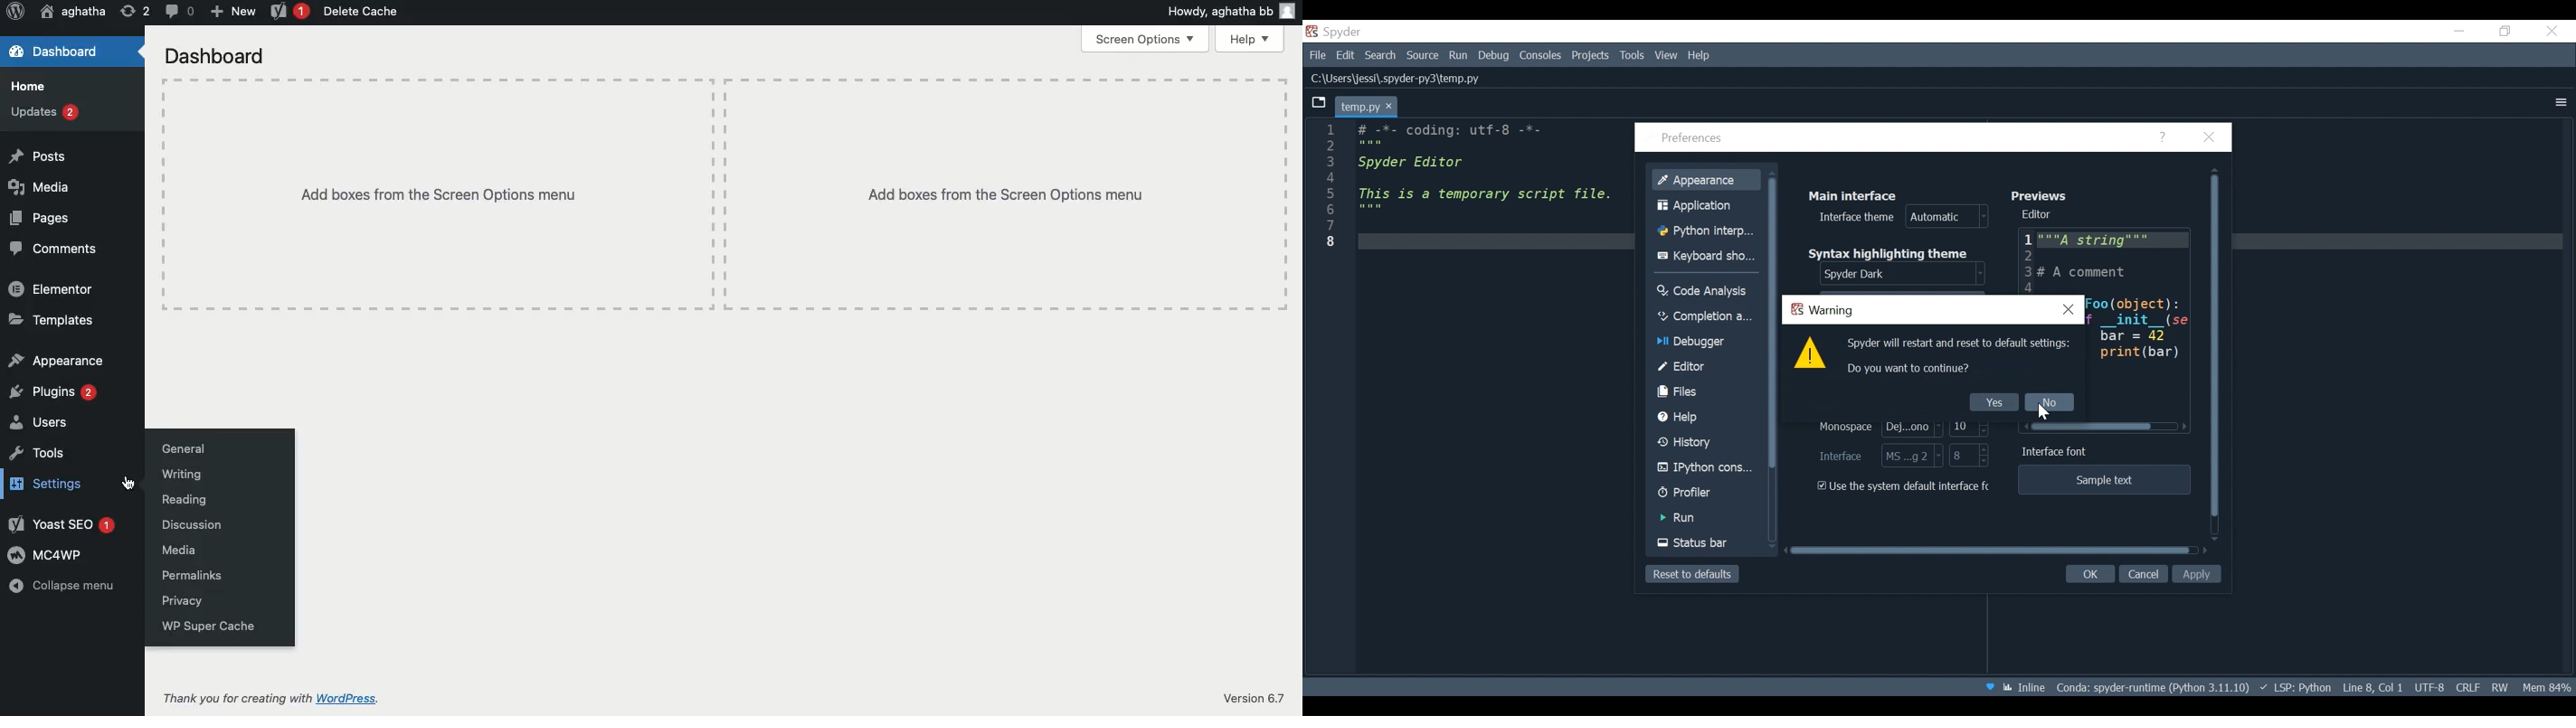 This screenshot has width=2576, height=728. Describe the element at coordinates (1347, 56) in the screenshot. I see `Edit` at that location.